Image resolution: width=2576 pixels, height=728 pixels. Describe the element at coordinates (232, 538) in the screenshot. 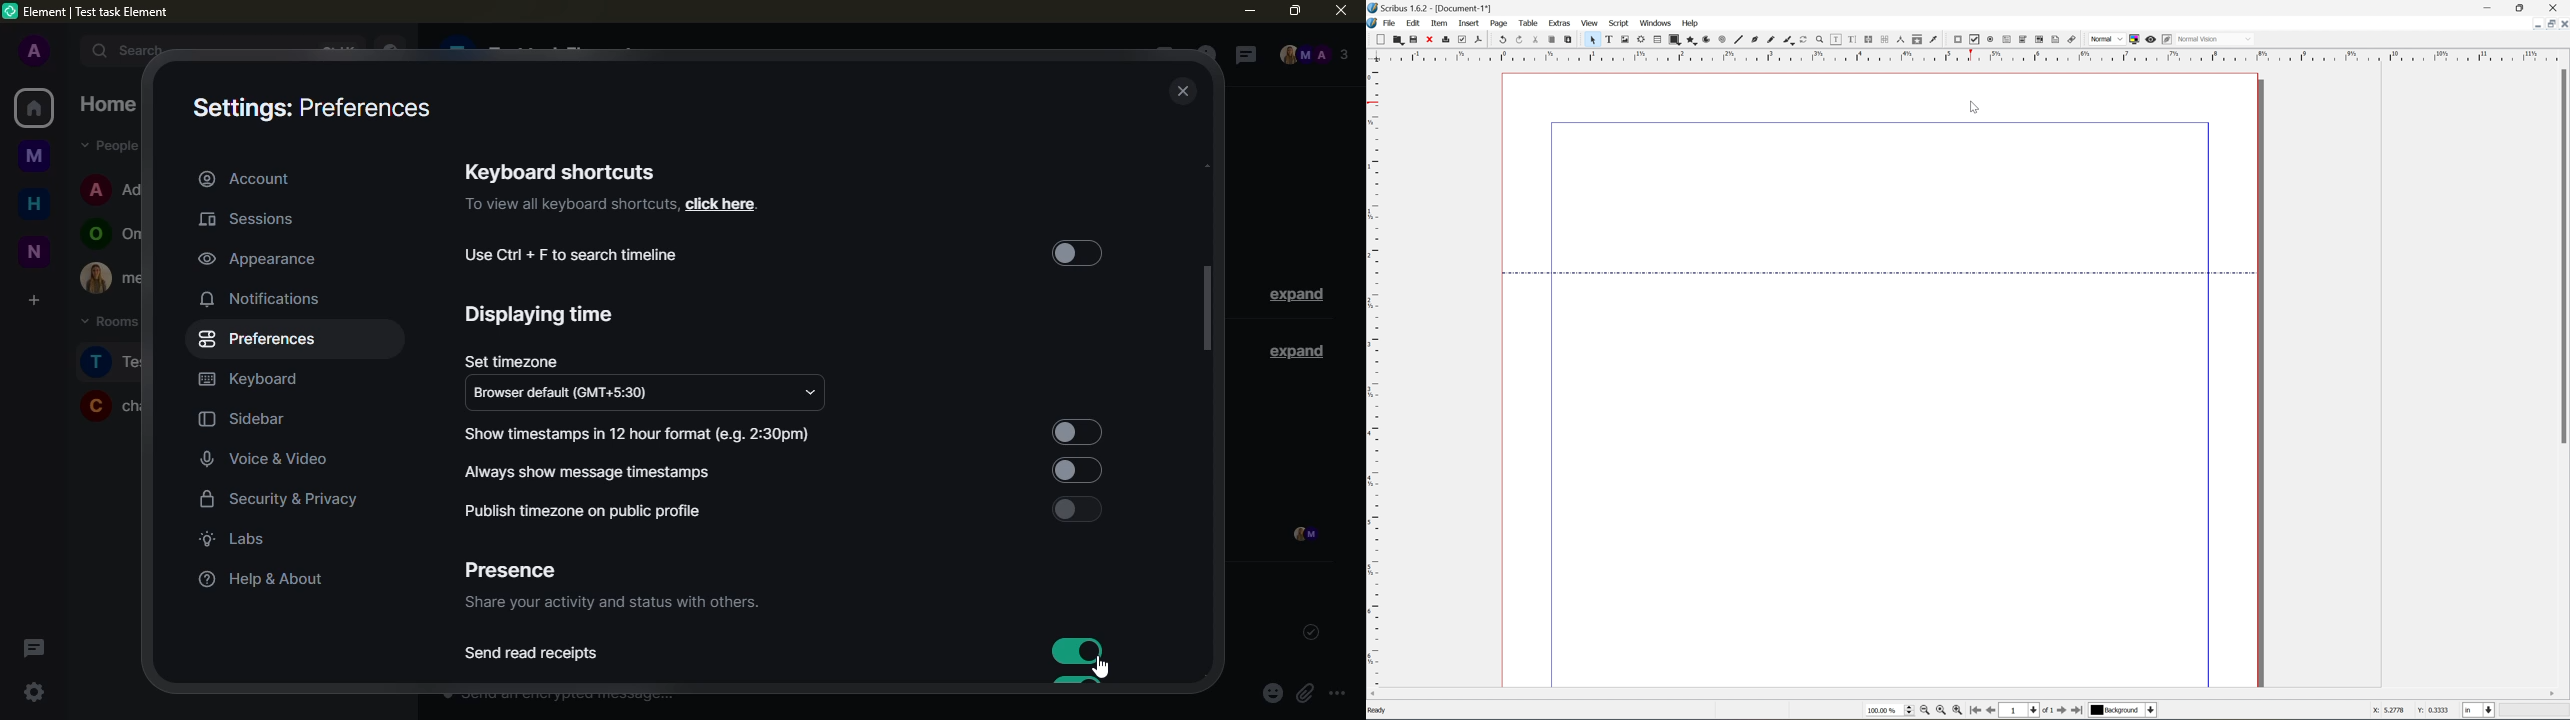

I see `labs` at that location.